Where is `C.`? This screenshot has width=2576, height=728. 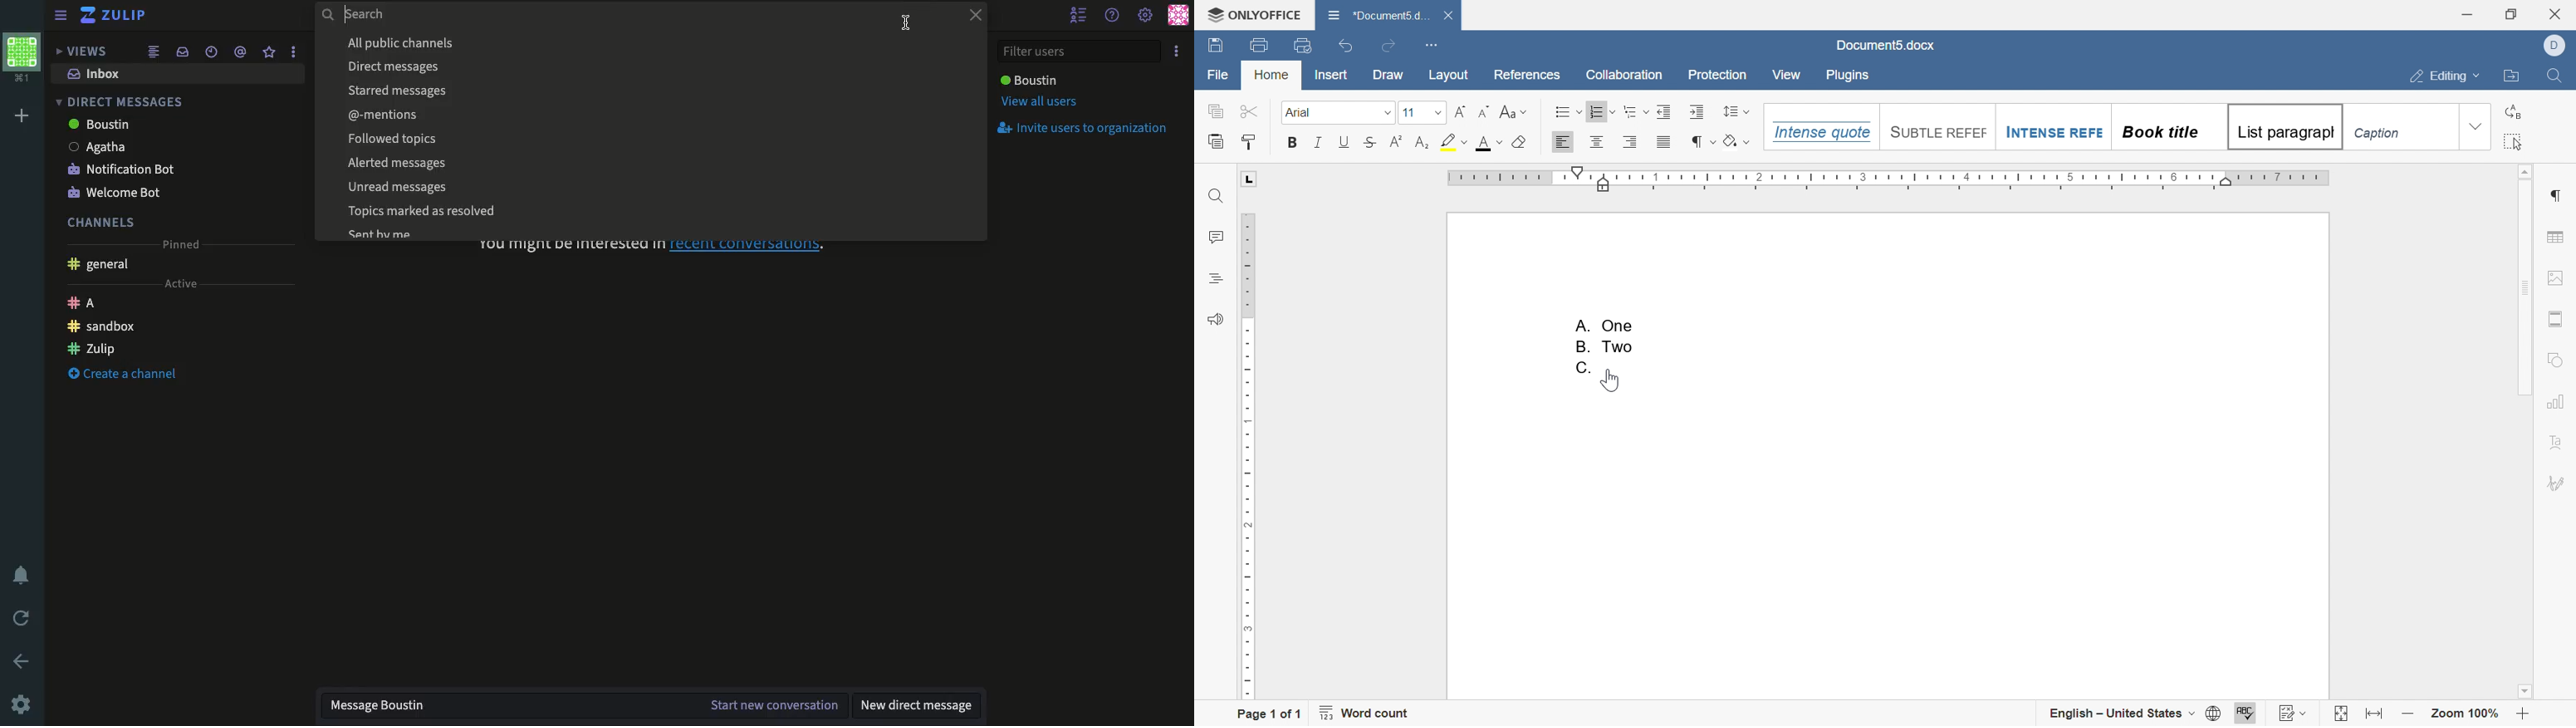 C. is located at coordinates (1584, 368).